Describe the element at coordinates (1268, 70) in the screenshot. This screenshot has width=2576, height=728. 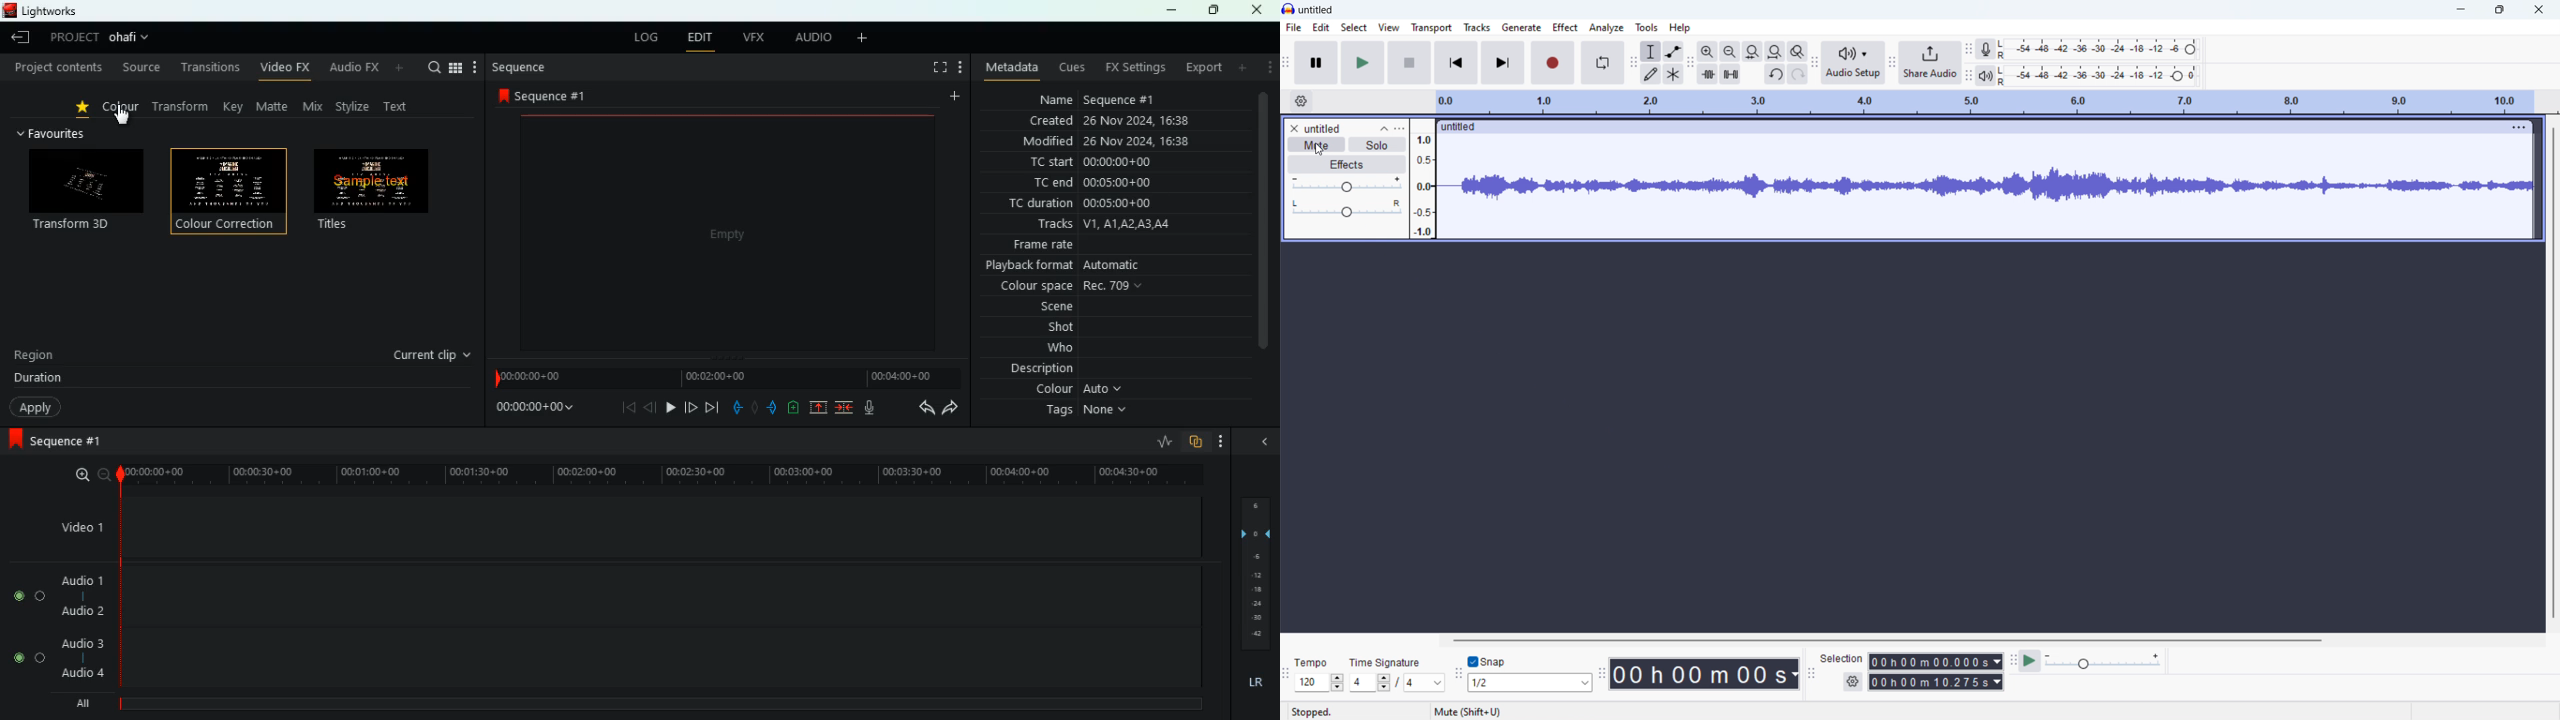
I see `more` at that location.